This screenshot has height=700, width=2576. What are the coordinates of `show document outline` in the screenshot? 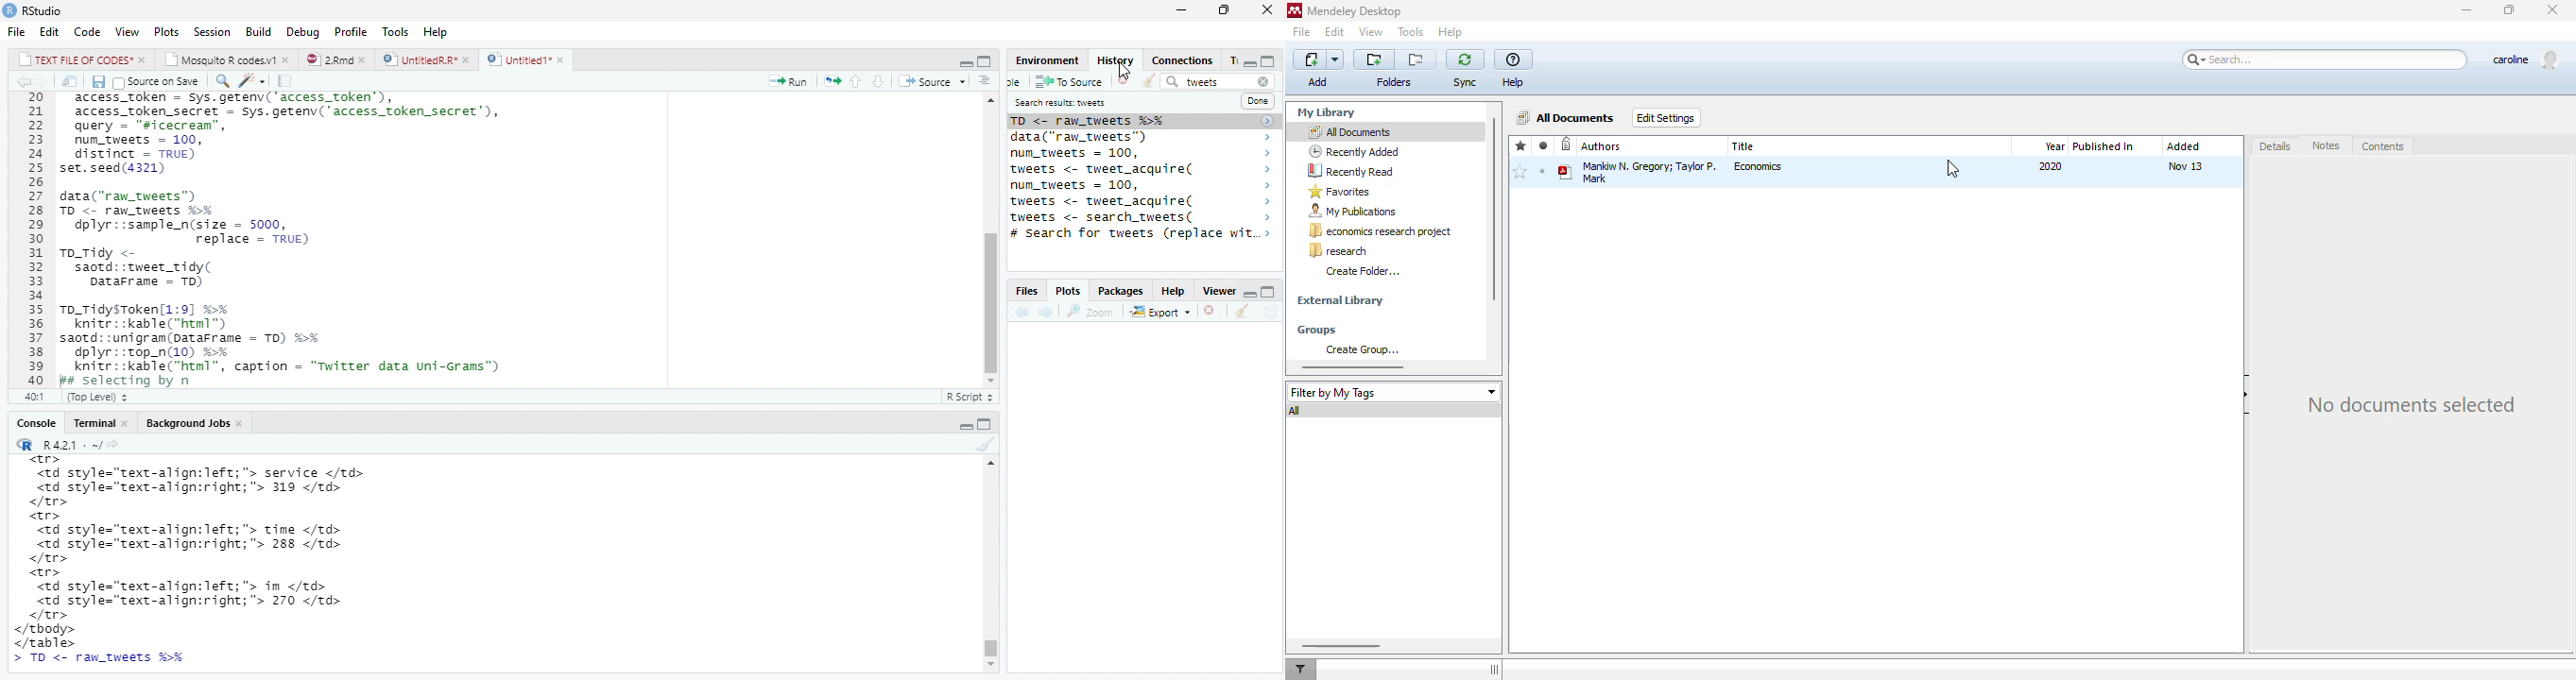 It's located at (988, 79).